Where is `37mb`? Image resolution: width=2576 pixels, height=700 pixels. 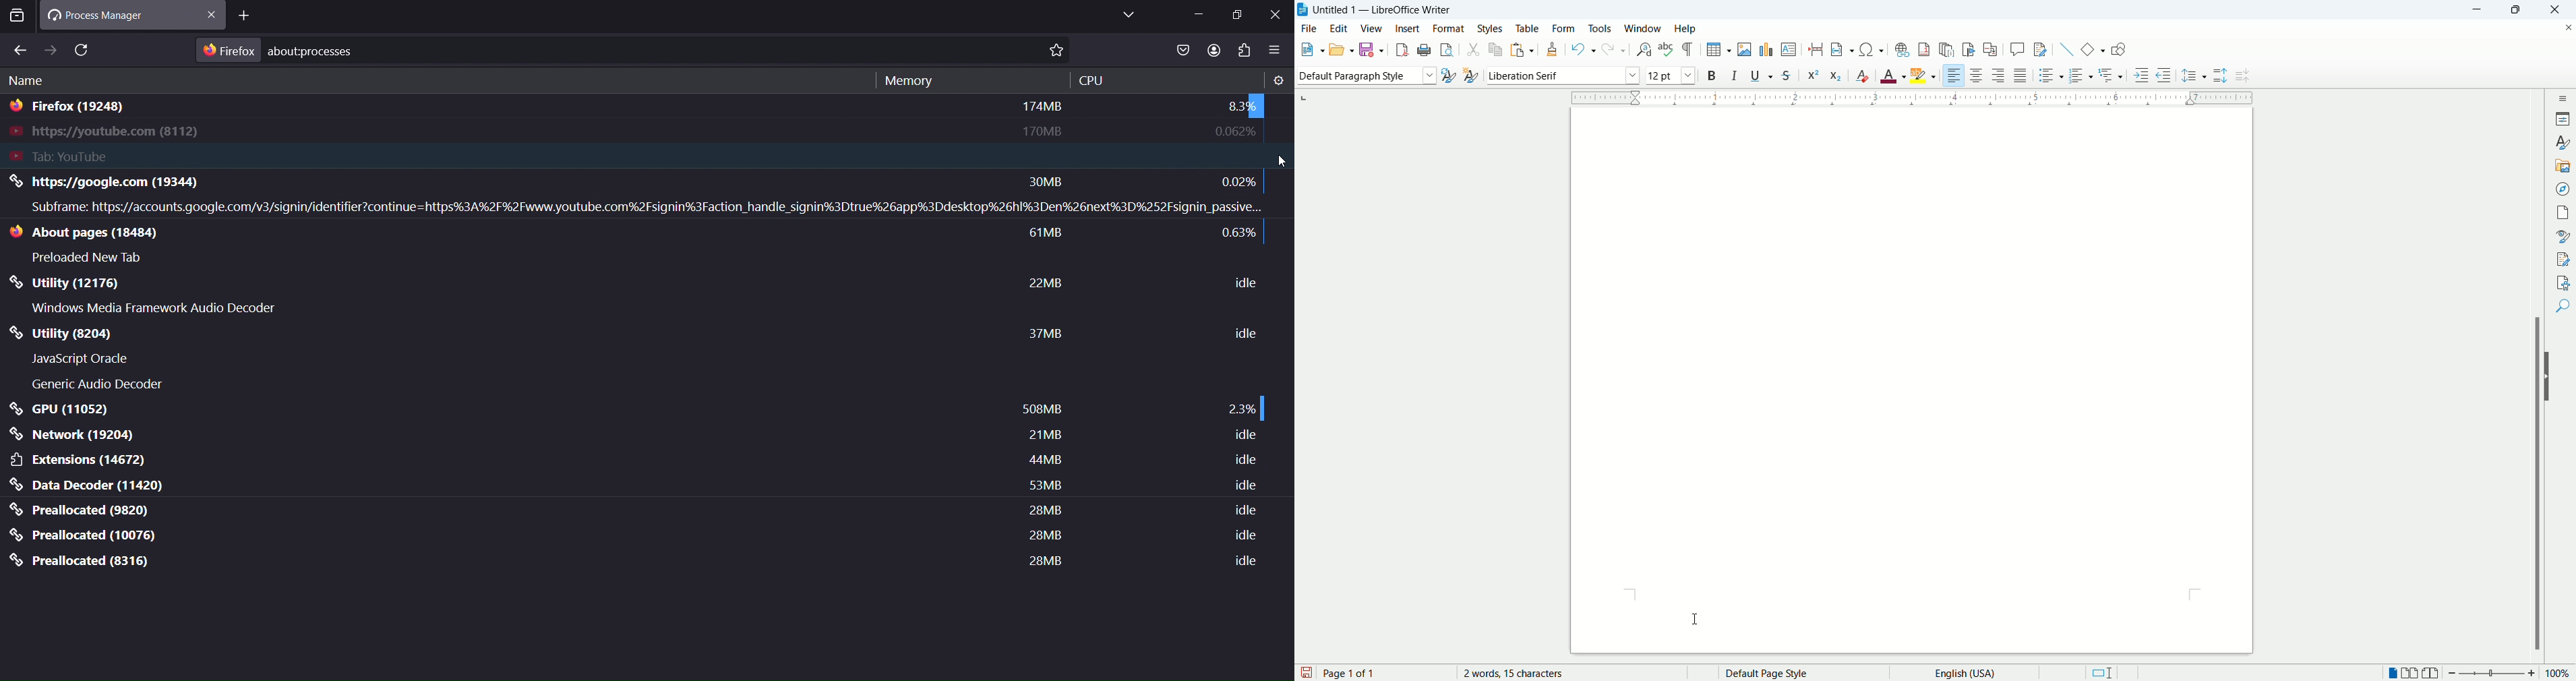
37mb is located at coordinates (1044, 334).